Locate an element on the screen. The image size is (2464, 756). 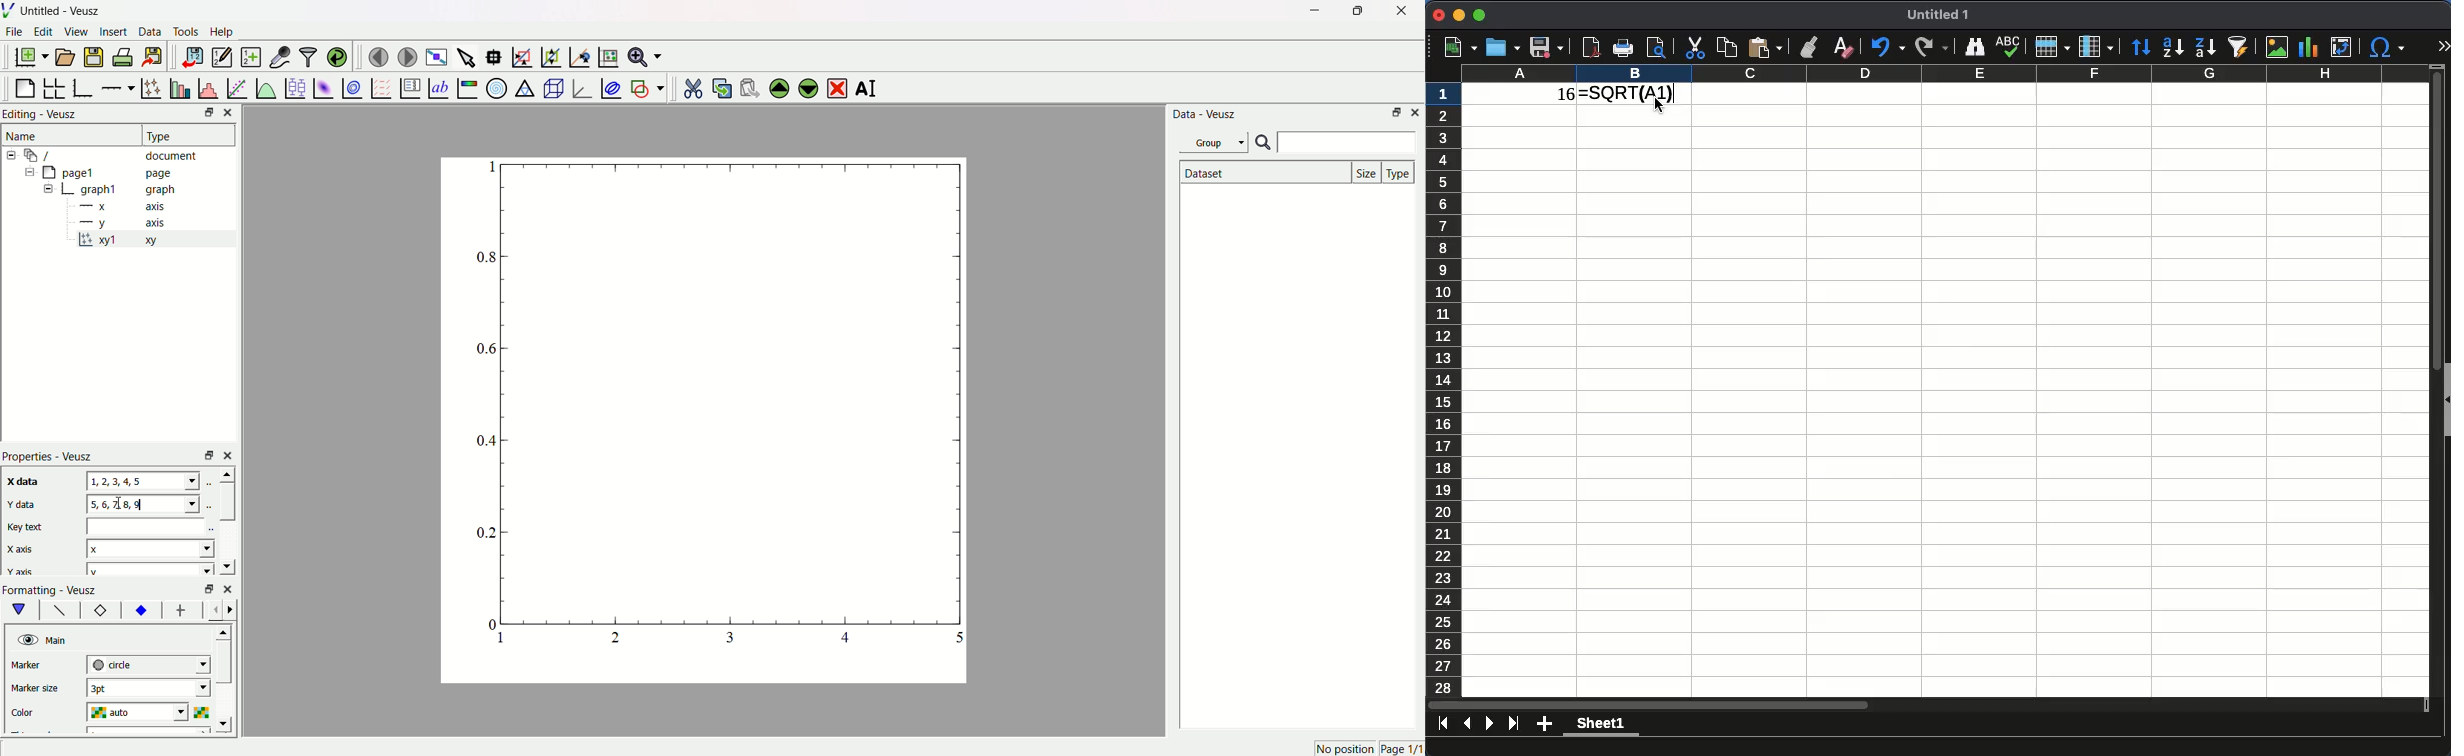
move down is located at coordinates (227, 565).